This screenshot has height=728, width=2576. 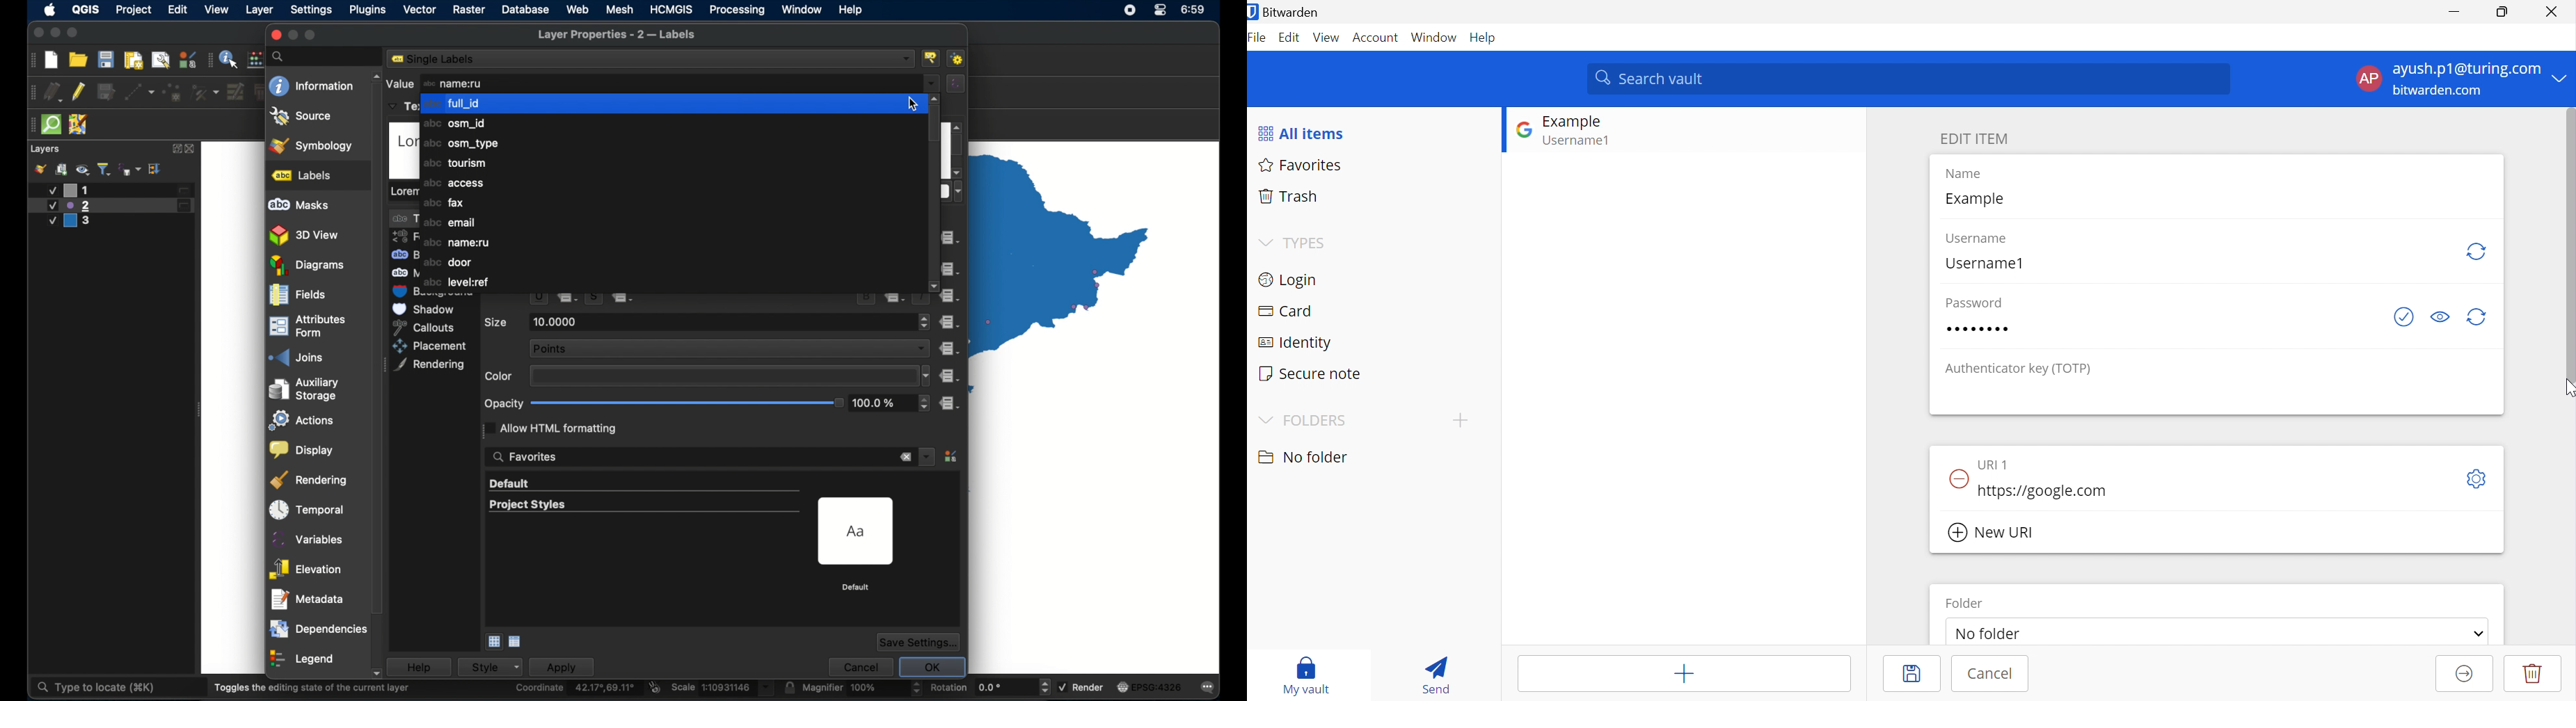 I want to click on layer 1, so click(x=117, y=190).